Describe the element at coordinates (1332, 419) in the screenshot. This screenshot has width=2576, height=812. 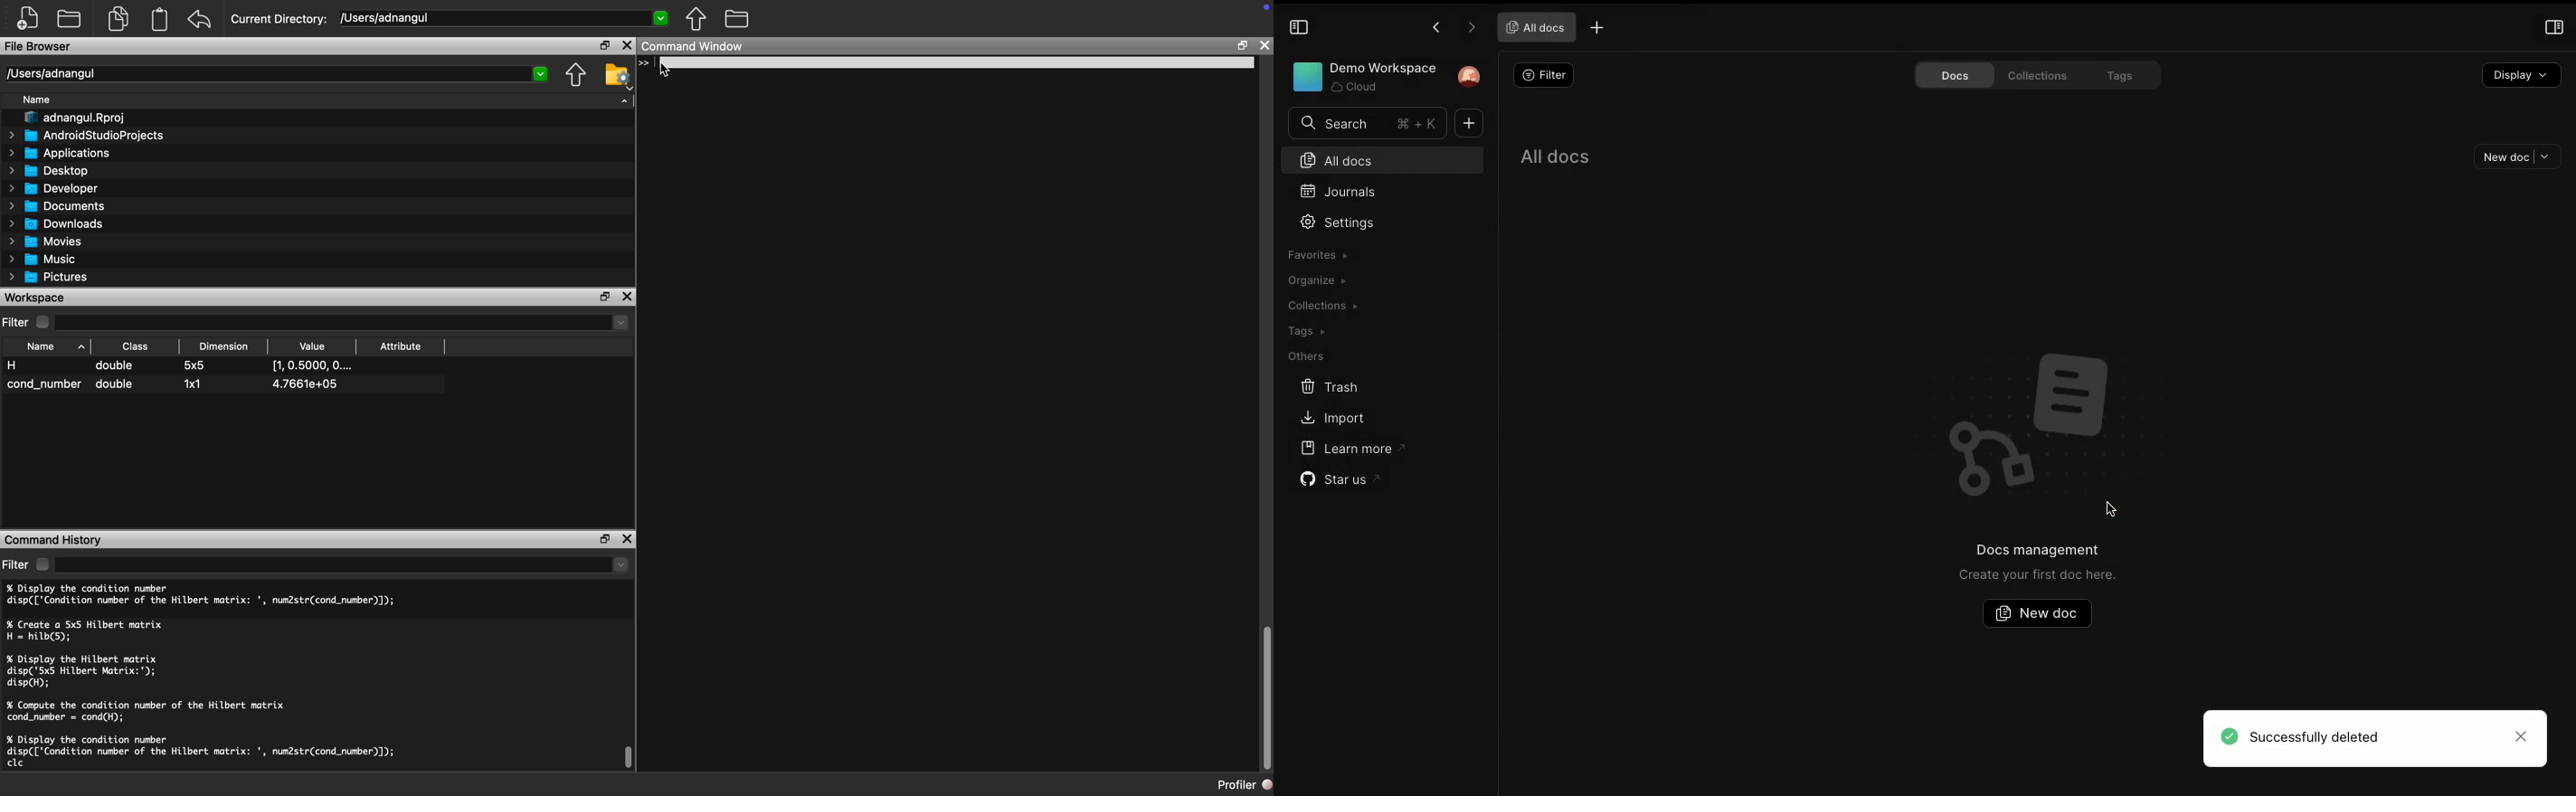
I see `Import` at that location.